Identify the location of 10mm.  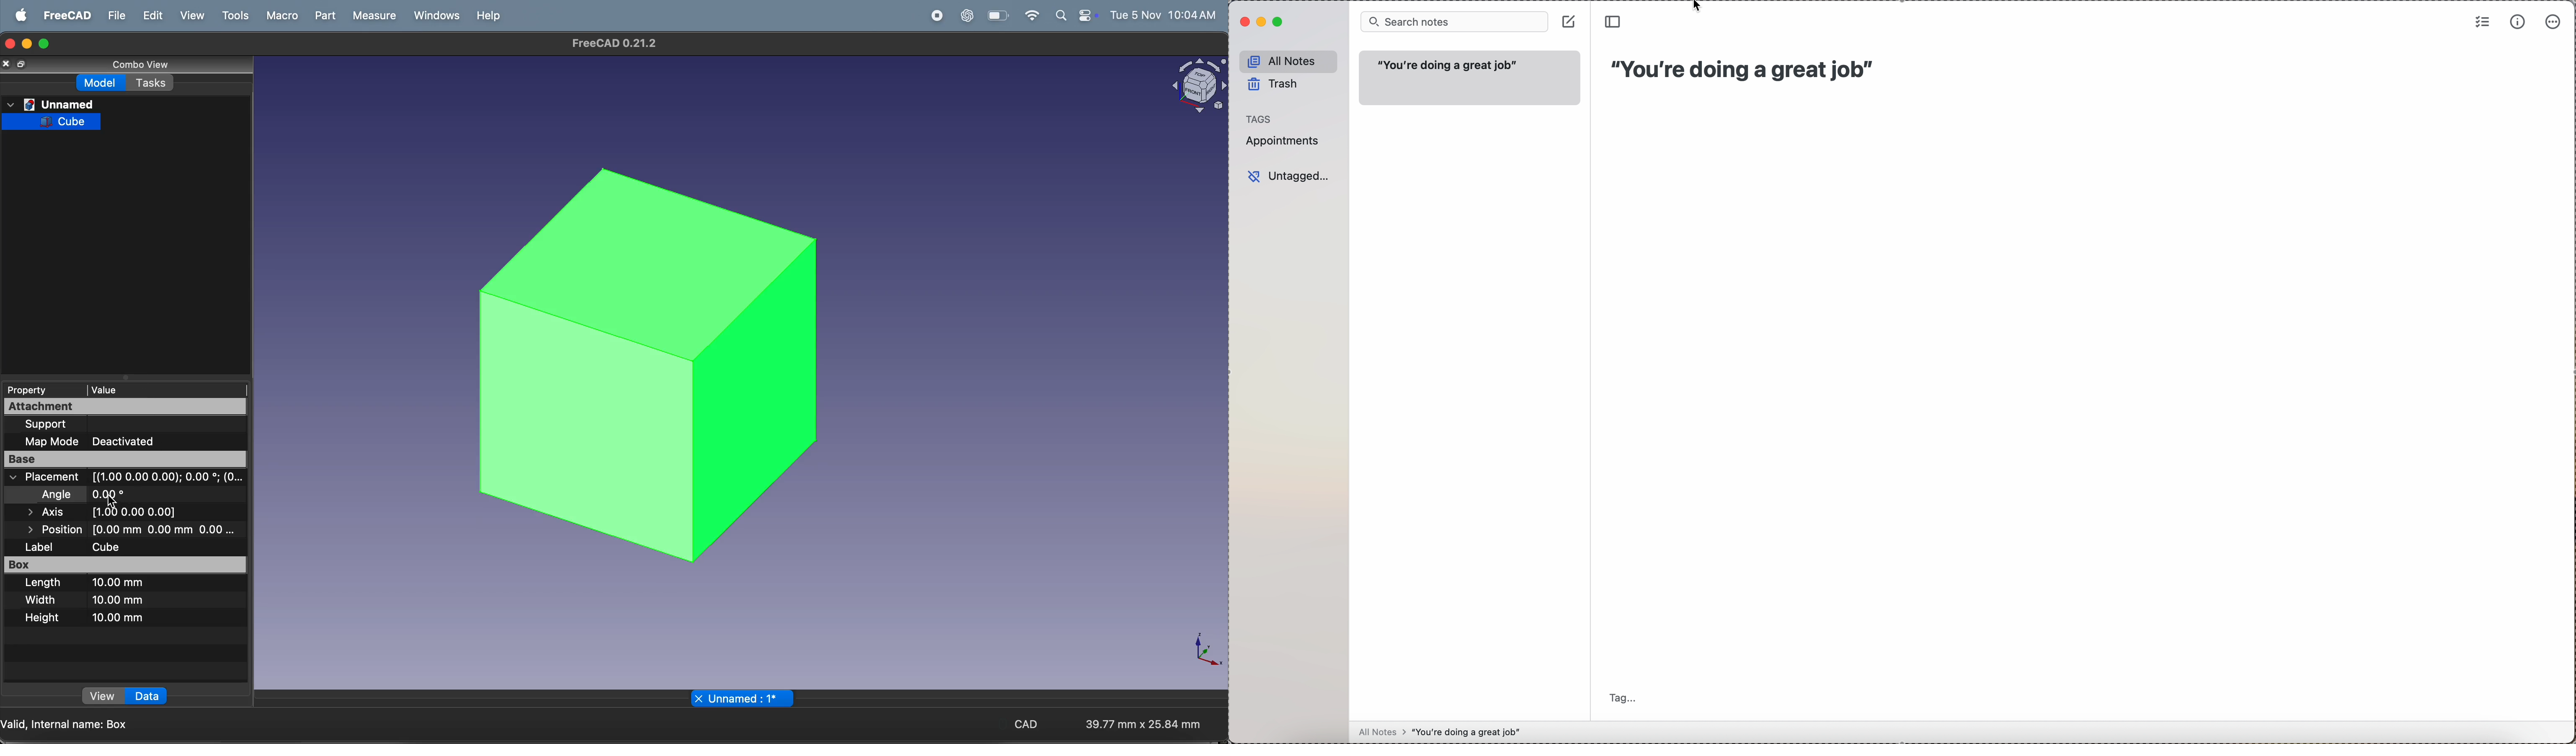
(121, 617).